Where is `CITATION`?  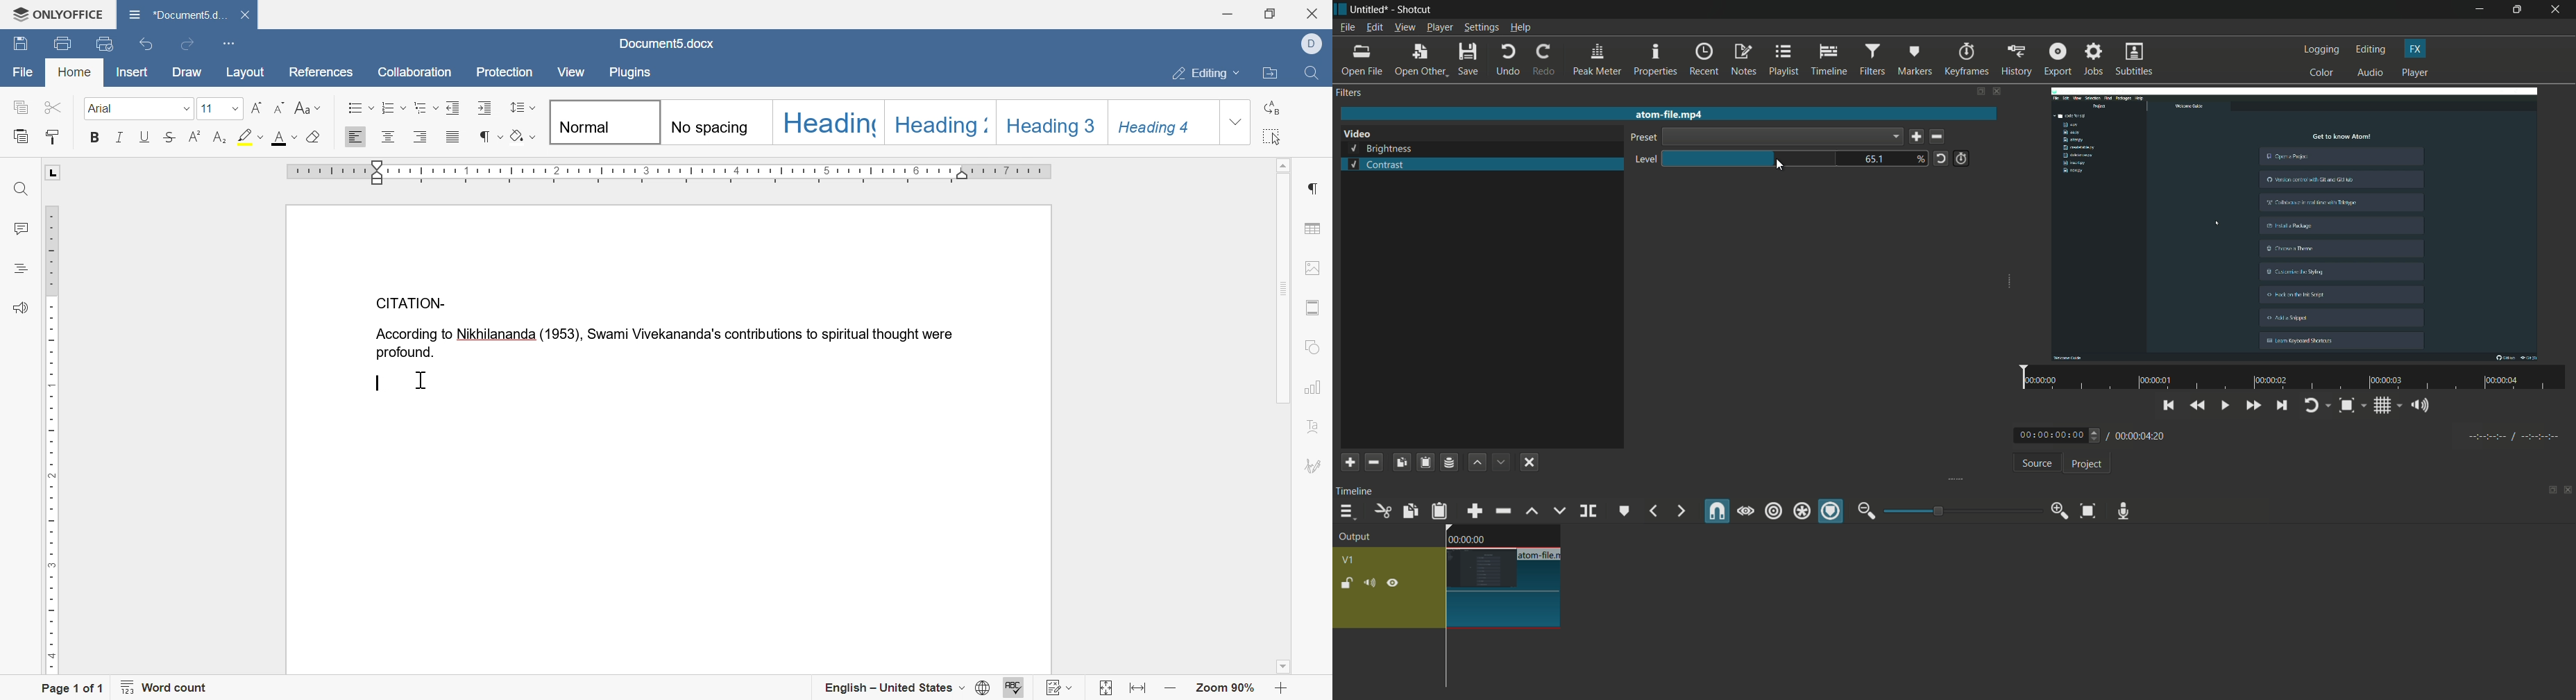 CITATION is located at coordinates (412, 303).